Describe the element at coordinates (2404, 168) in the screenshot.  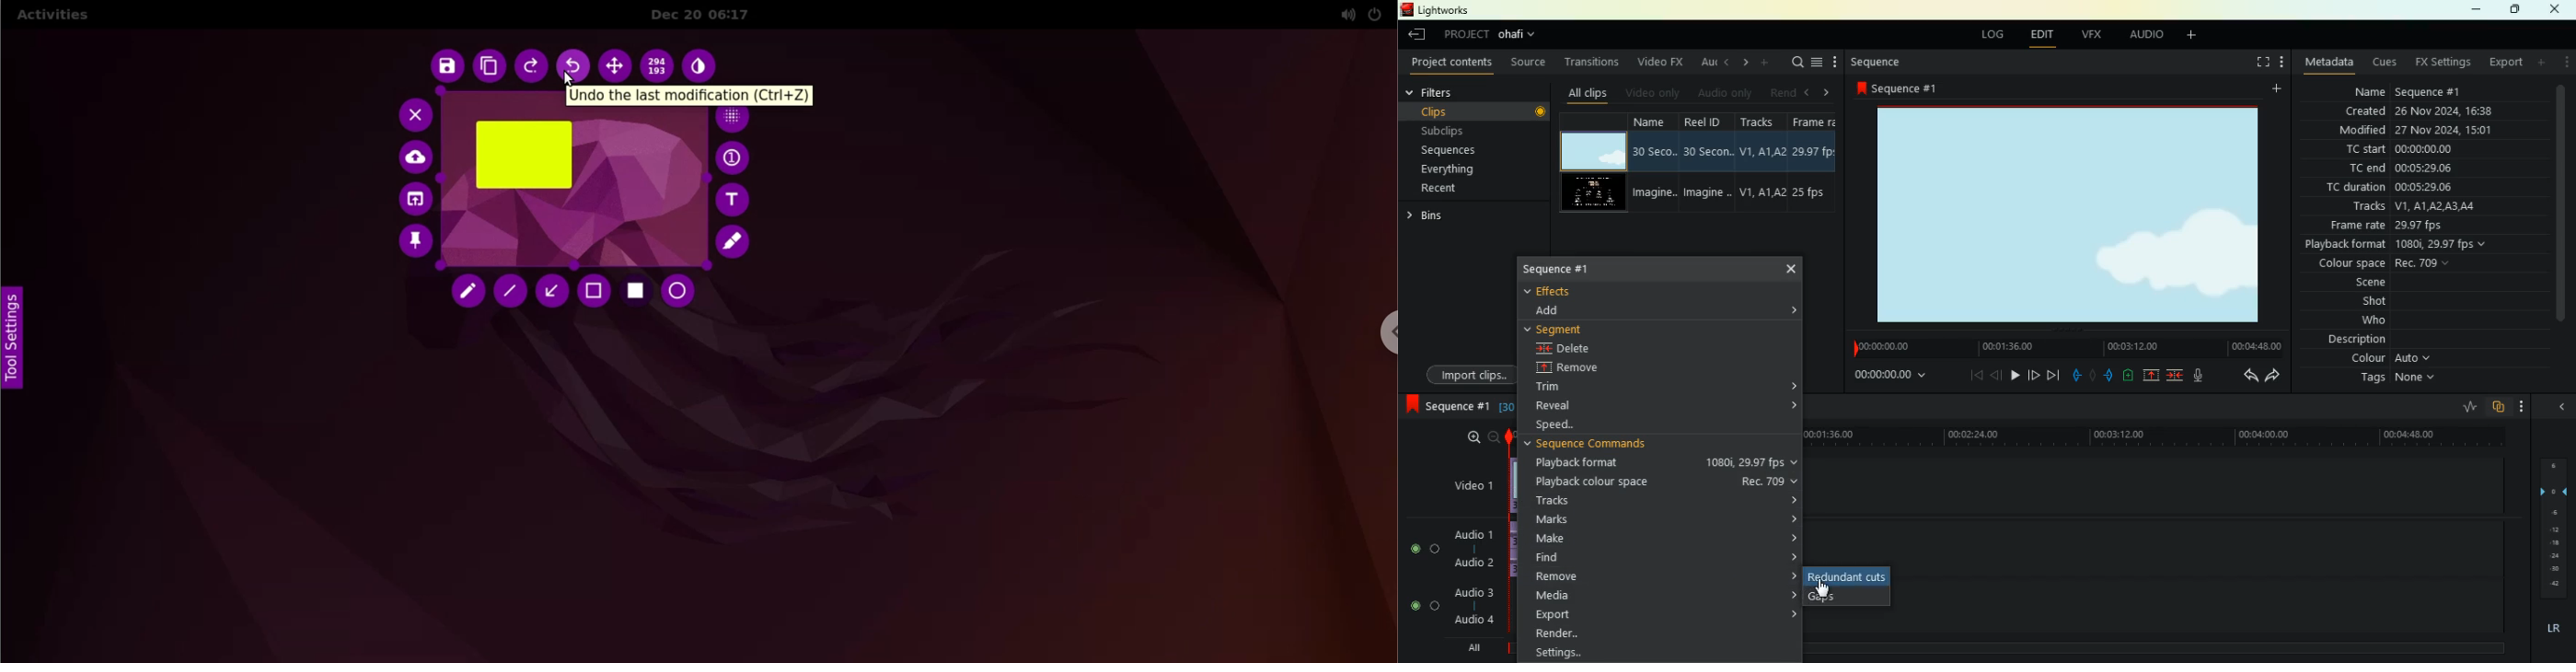
I see `tc end00:05:29:06` at that location.